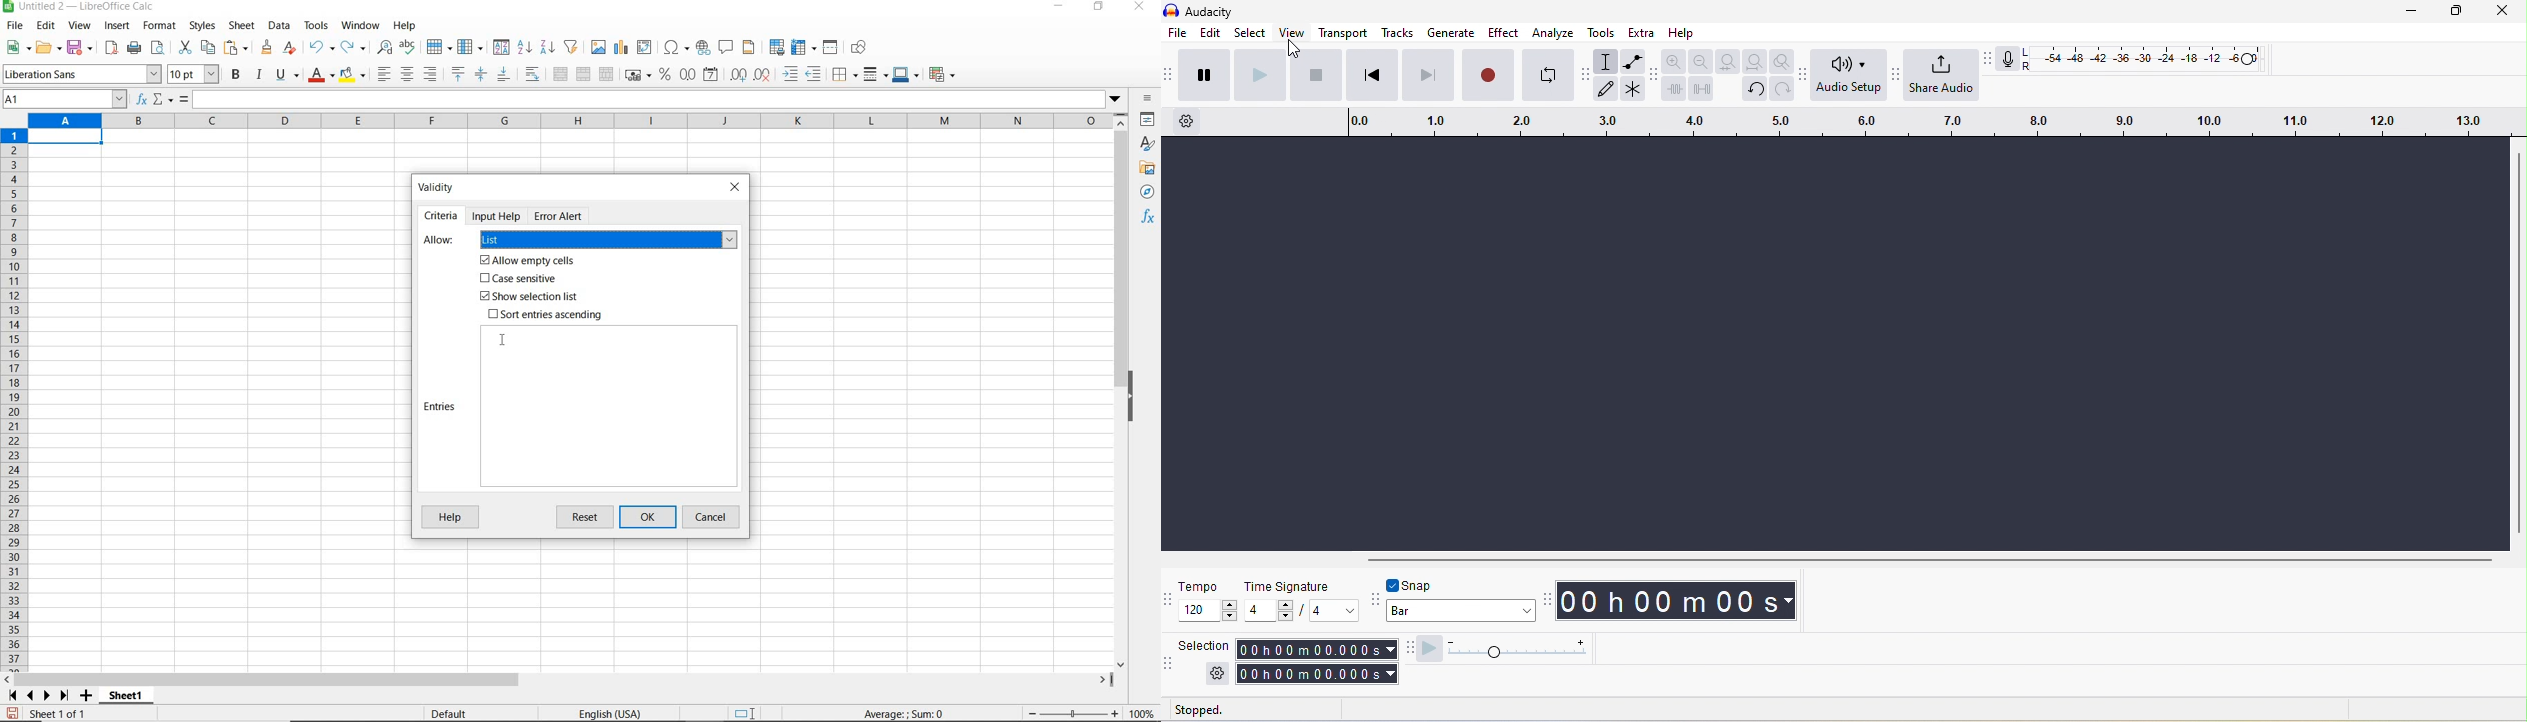 The height and width of the screenshot is (728, 2548). Describe the element at coordinates (259, 75) in the screenshot. I see `italic` at that location.